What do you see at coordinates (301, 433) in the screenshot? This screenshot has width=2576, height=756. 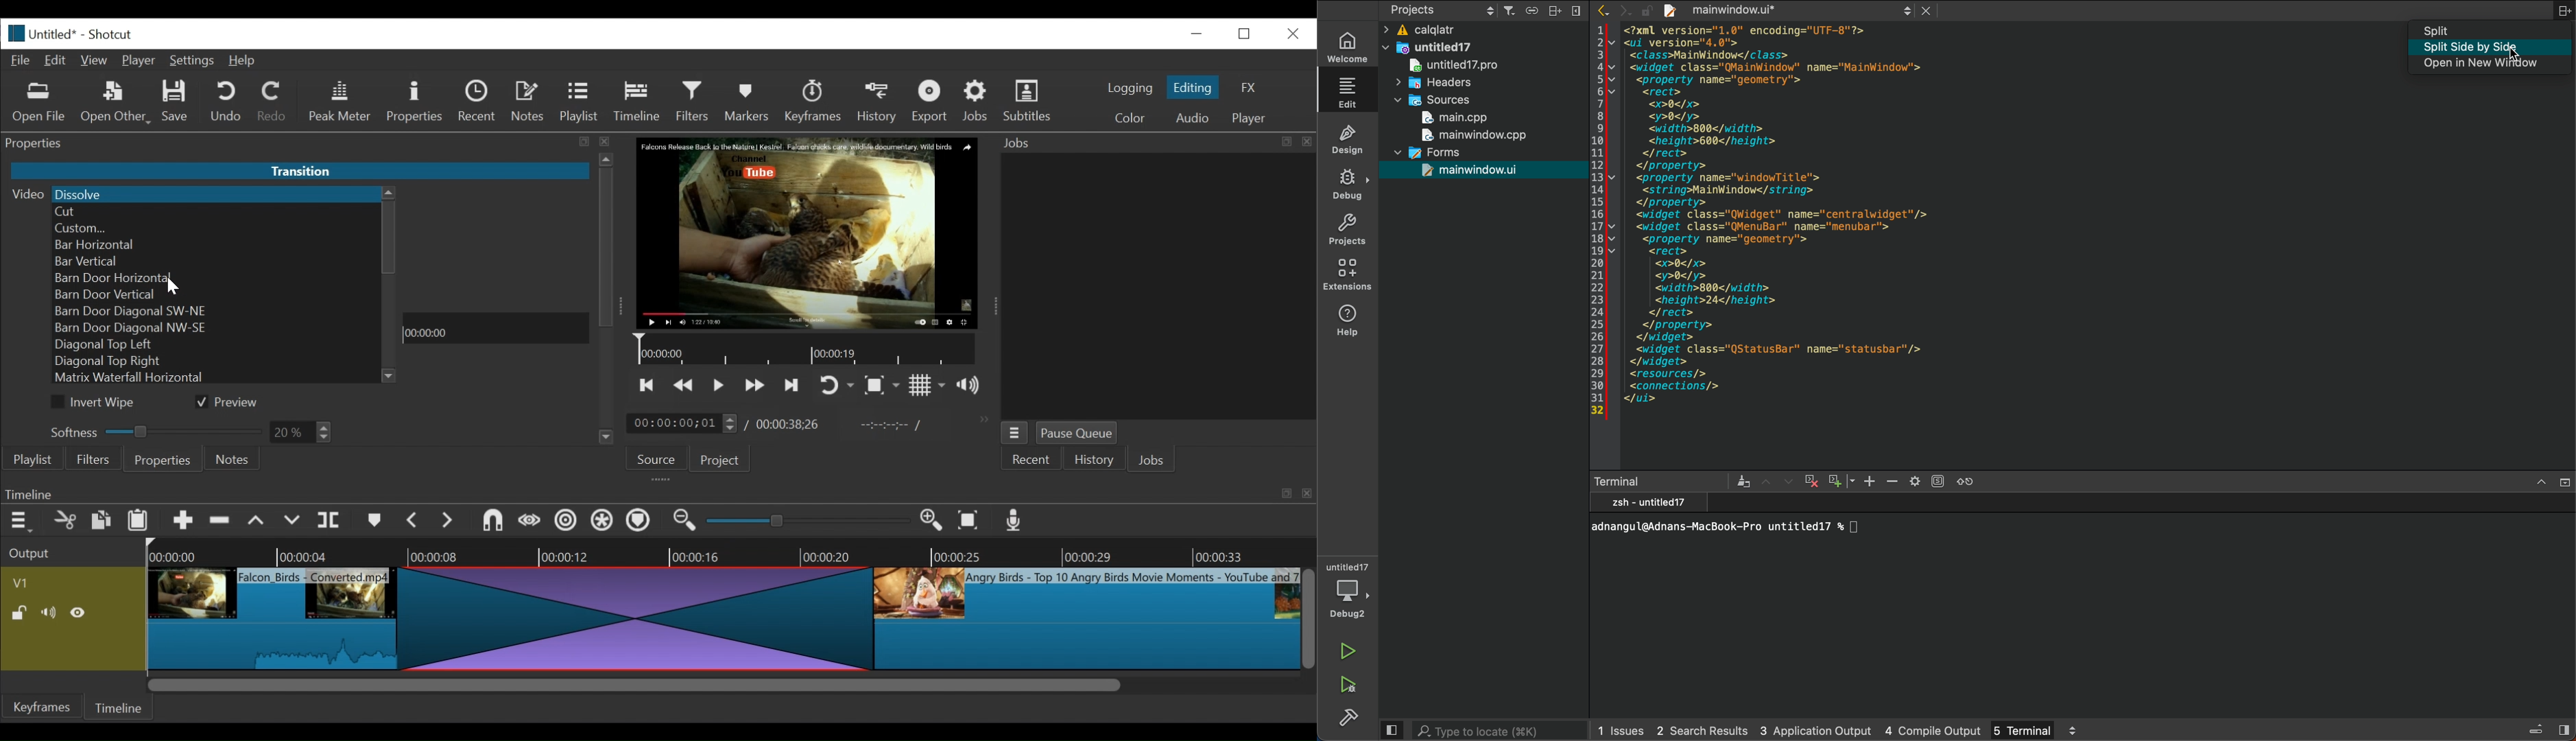 I see `Field` at bounding box center [301, 433].